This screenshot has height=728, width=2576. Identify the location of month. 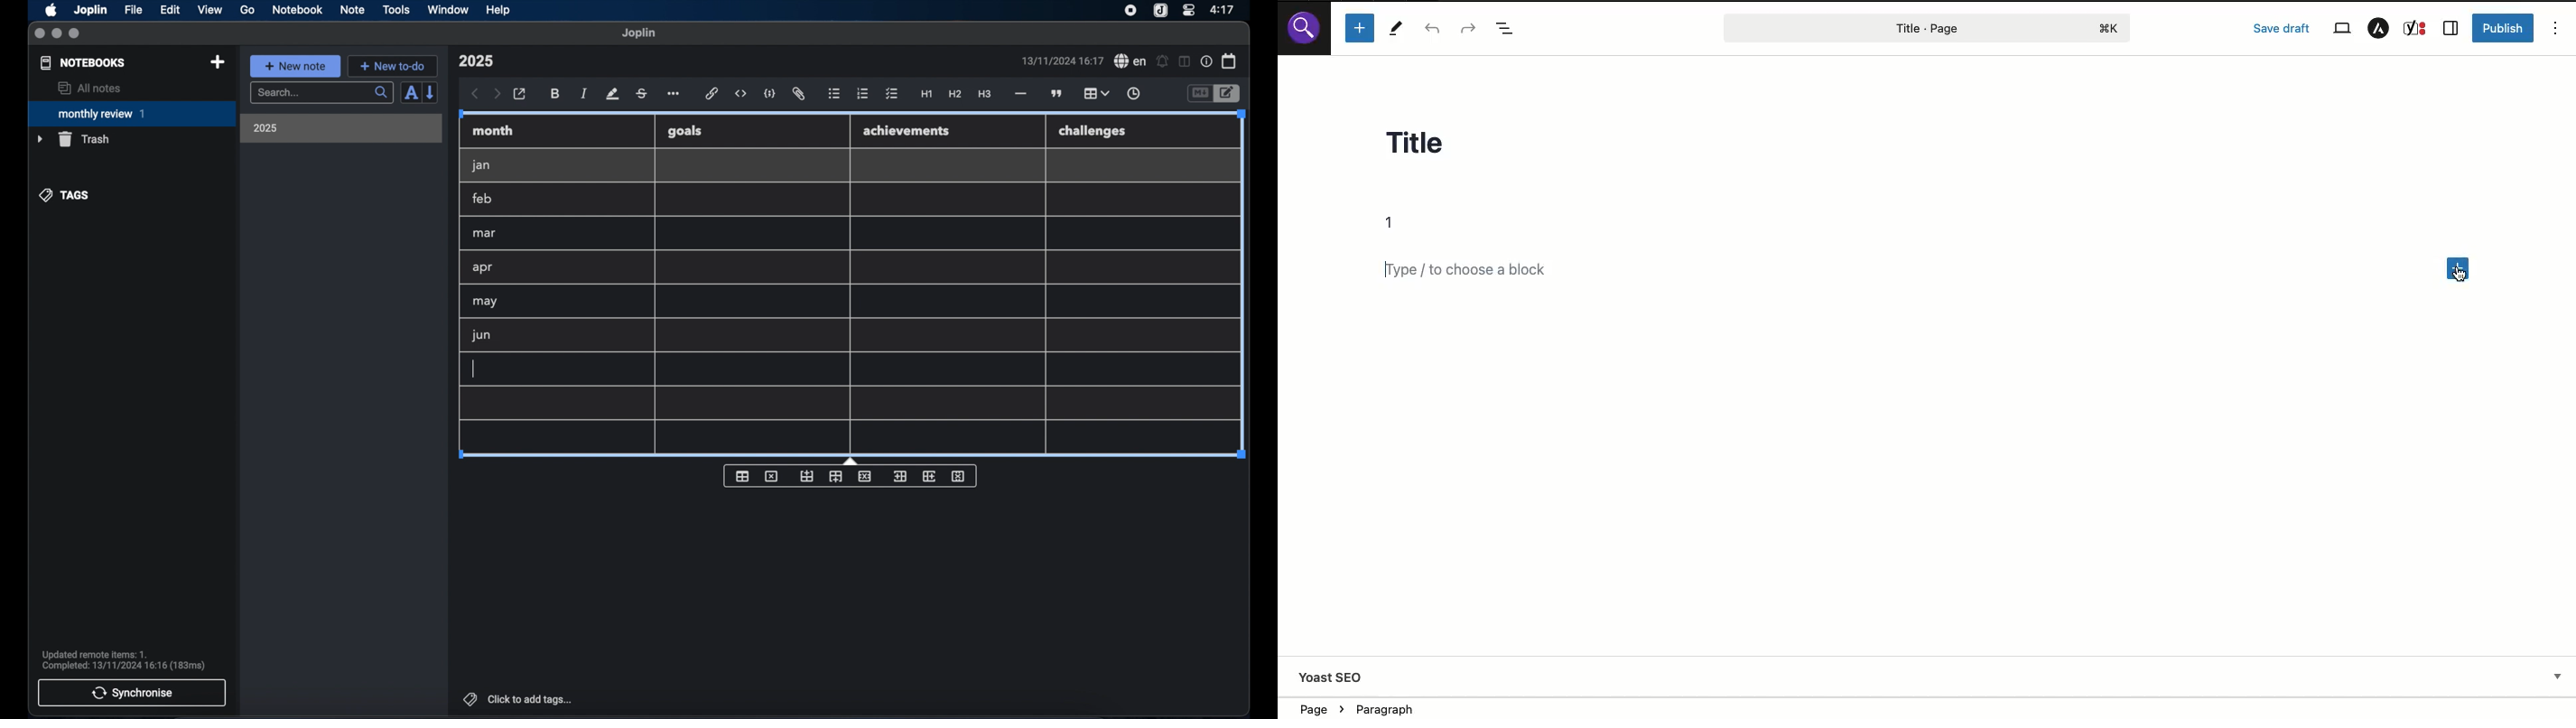
(493, 130).